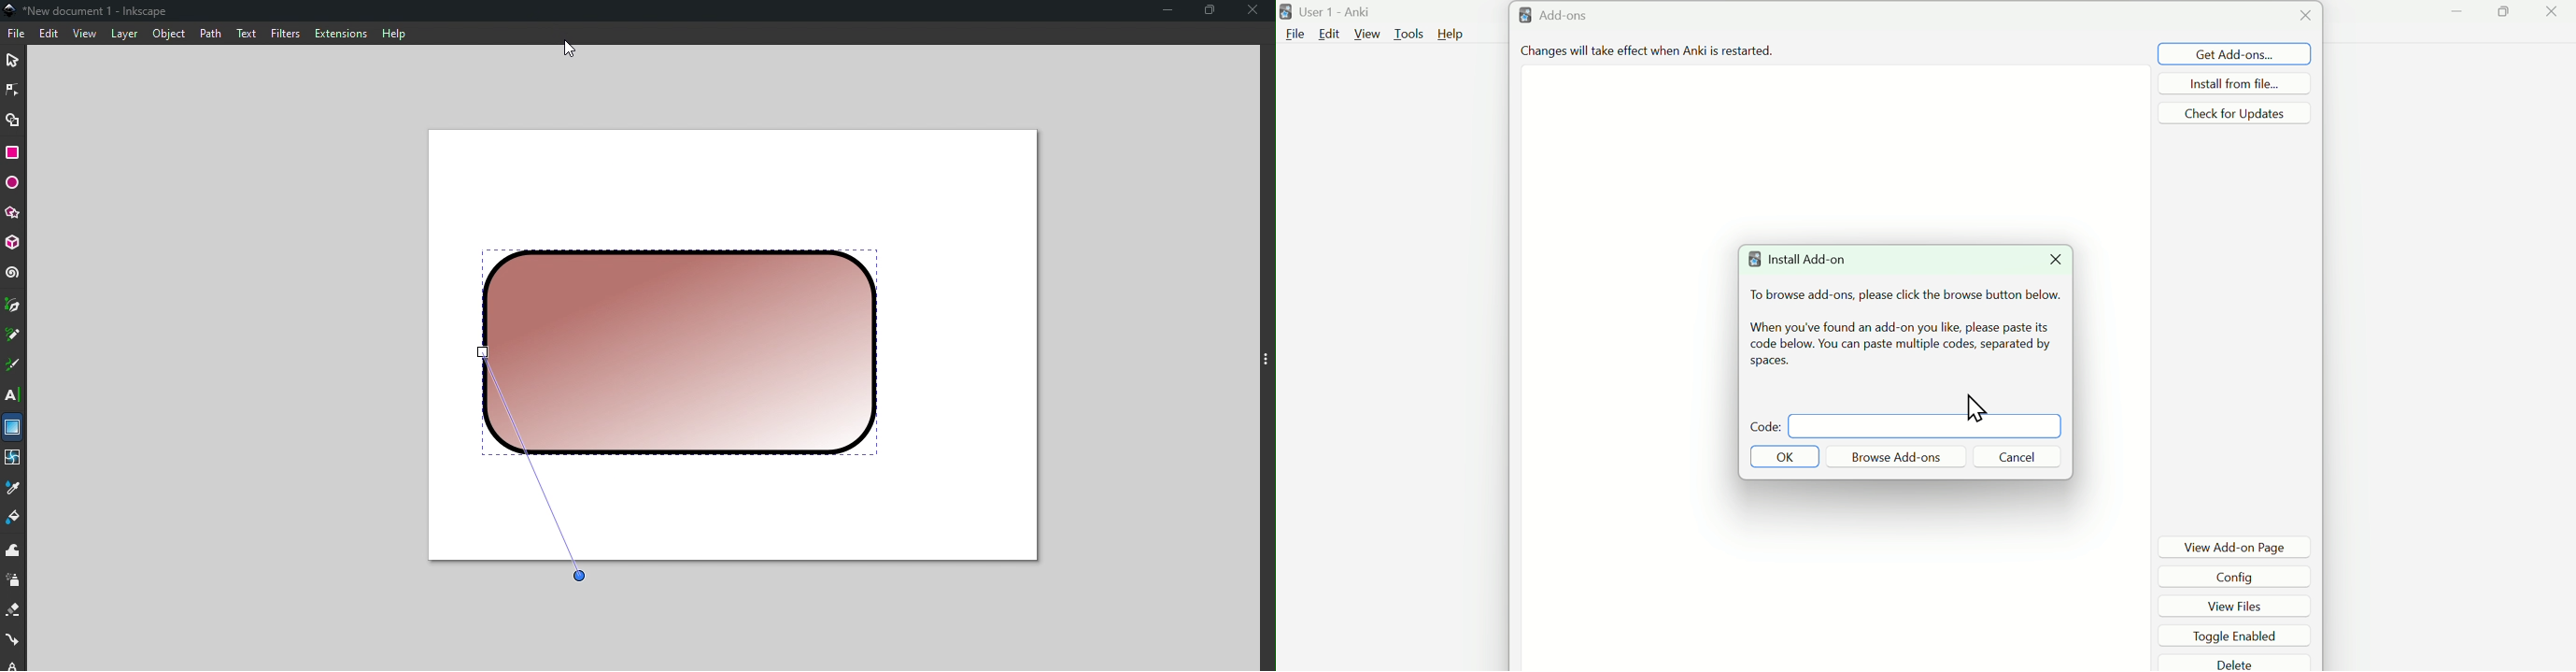 Image resolution: width=2576 pixels, height=672 pixels. I want to click on Selector tool, so click(13, 58).